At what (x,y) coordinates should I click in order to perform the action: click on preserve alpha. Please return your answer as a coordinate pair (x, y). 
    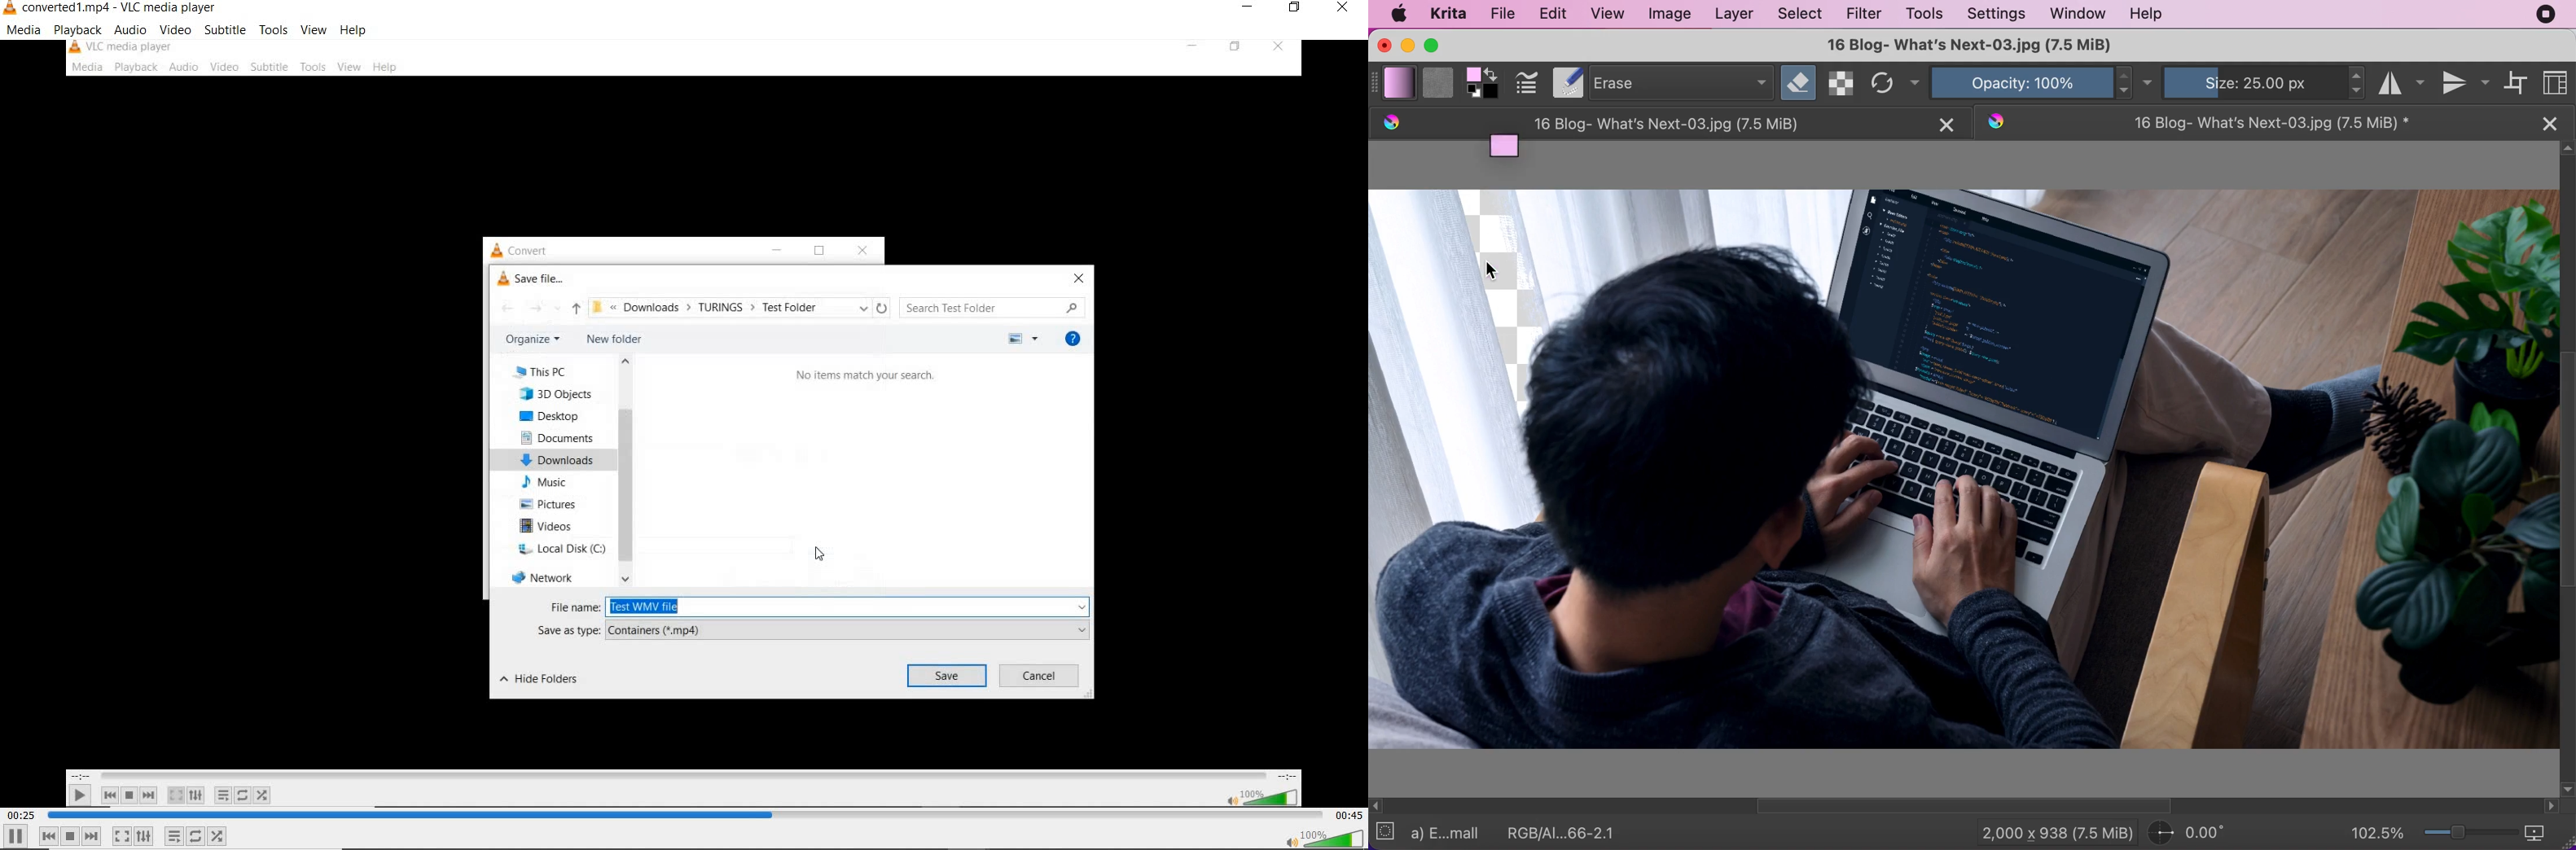
    Looking at the image, I should click on (1839, 83).